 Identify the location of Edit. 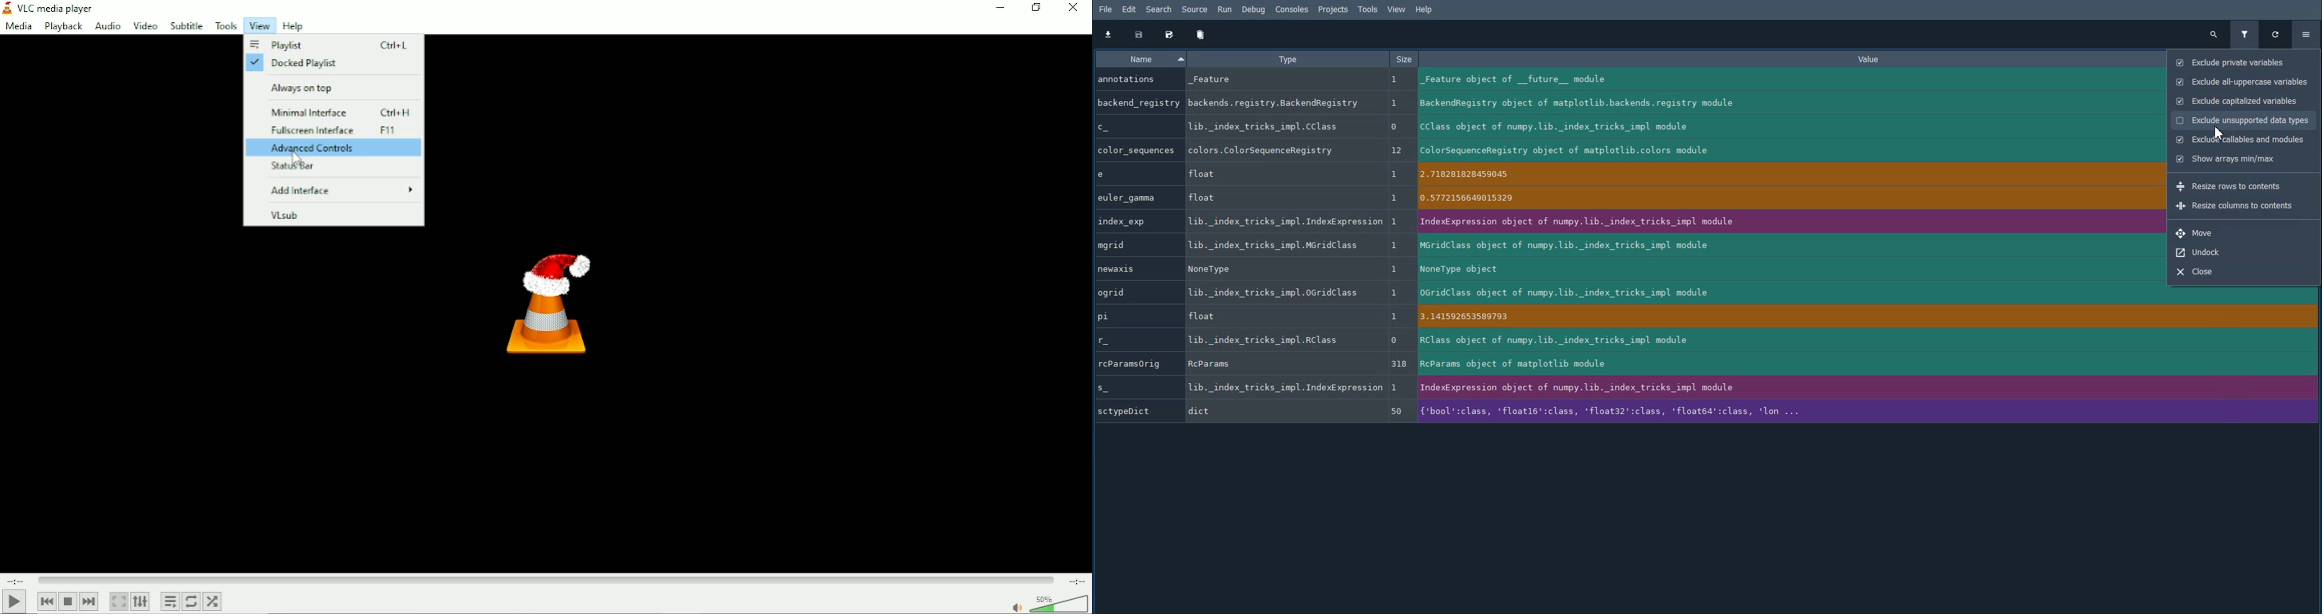
(1130, 10).